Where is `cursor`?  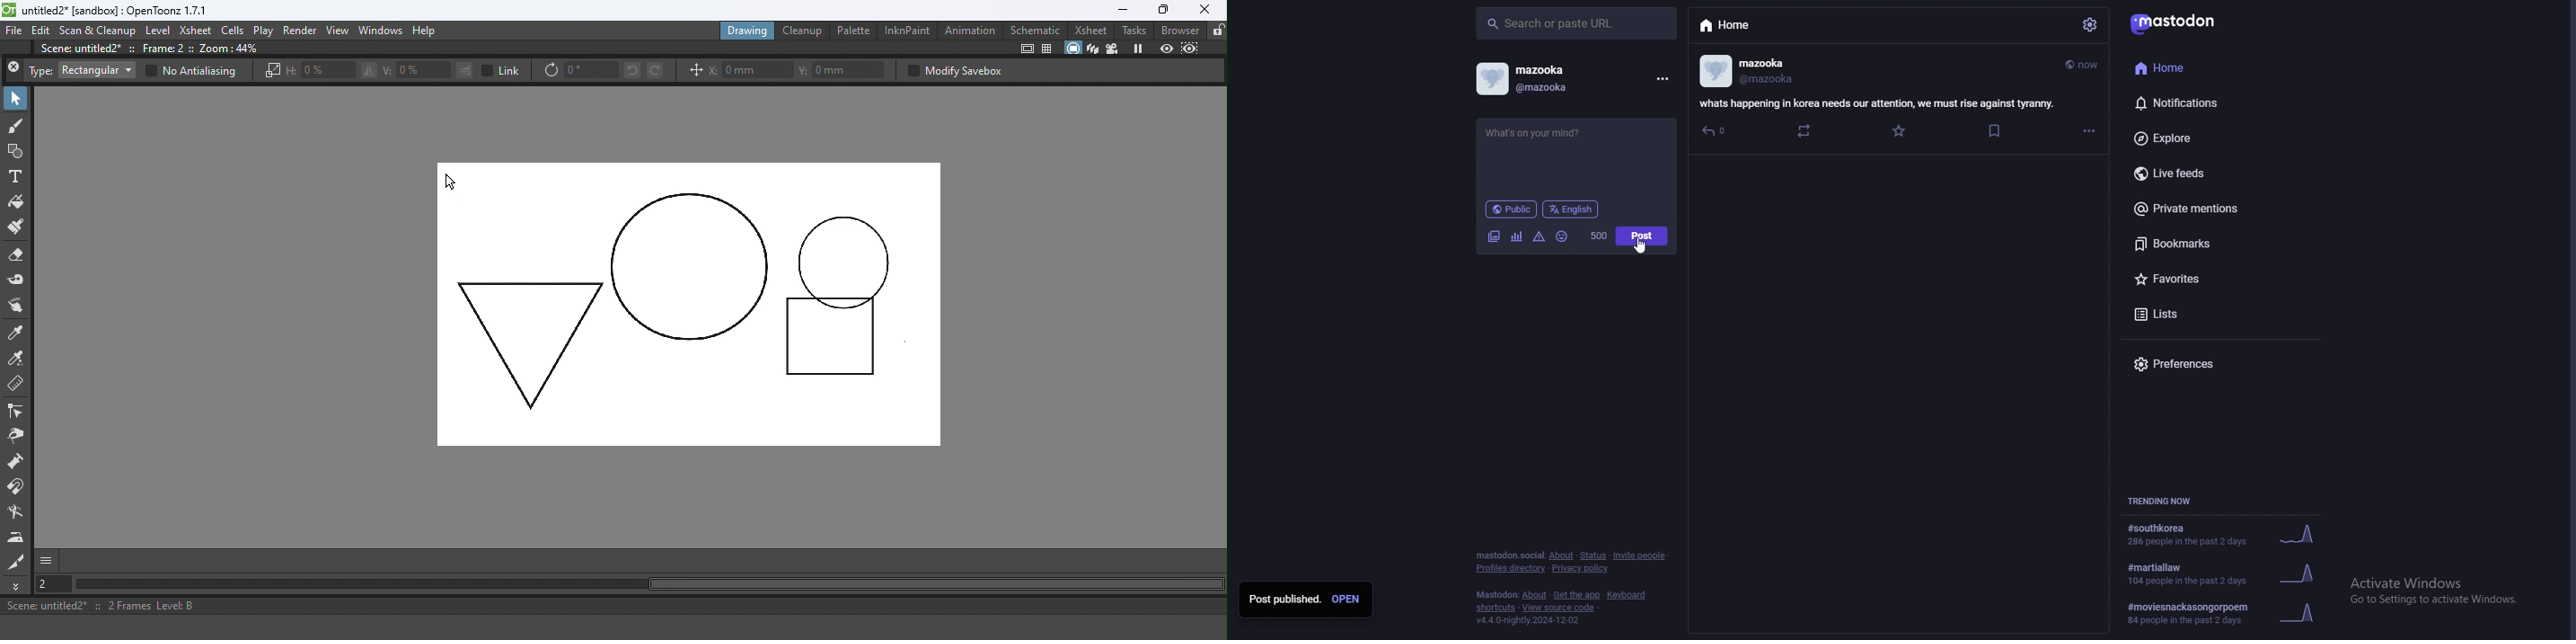
cursor is located at coordinates (1639, 245).